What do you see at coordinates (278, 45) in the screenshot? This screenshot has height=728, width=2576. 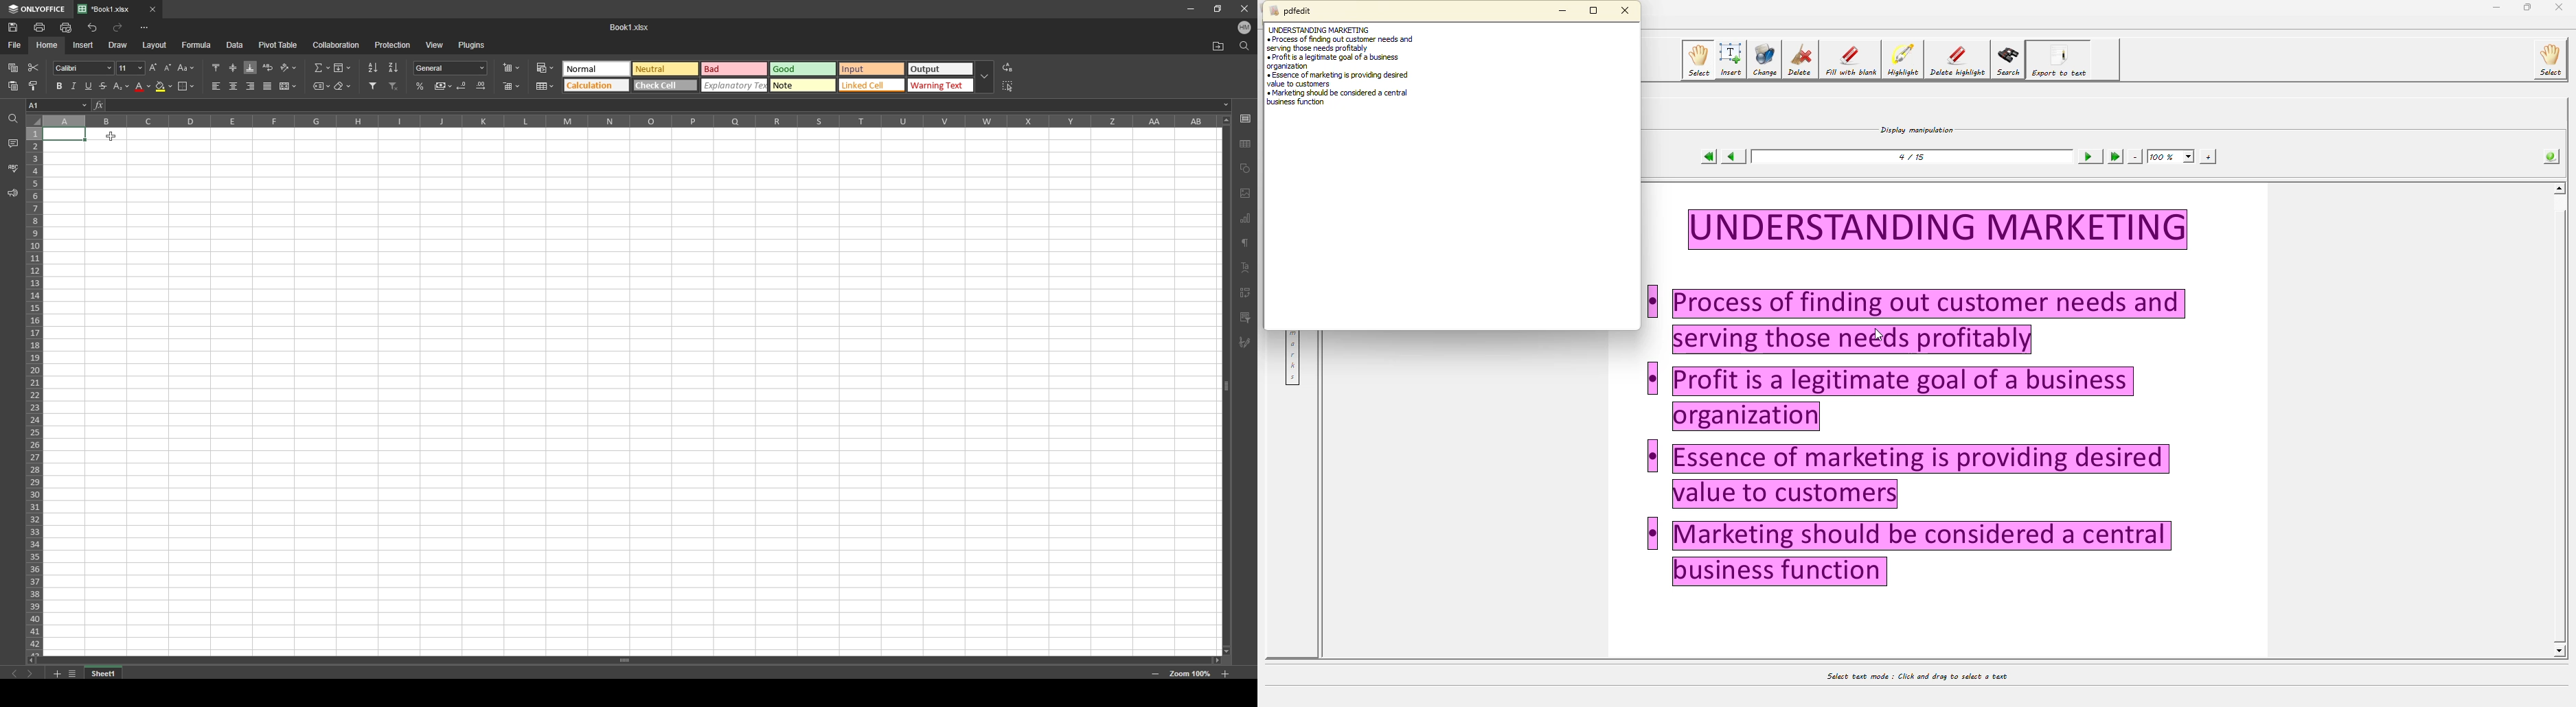 I see `pivot table` at bounding box center [278, 45].